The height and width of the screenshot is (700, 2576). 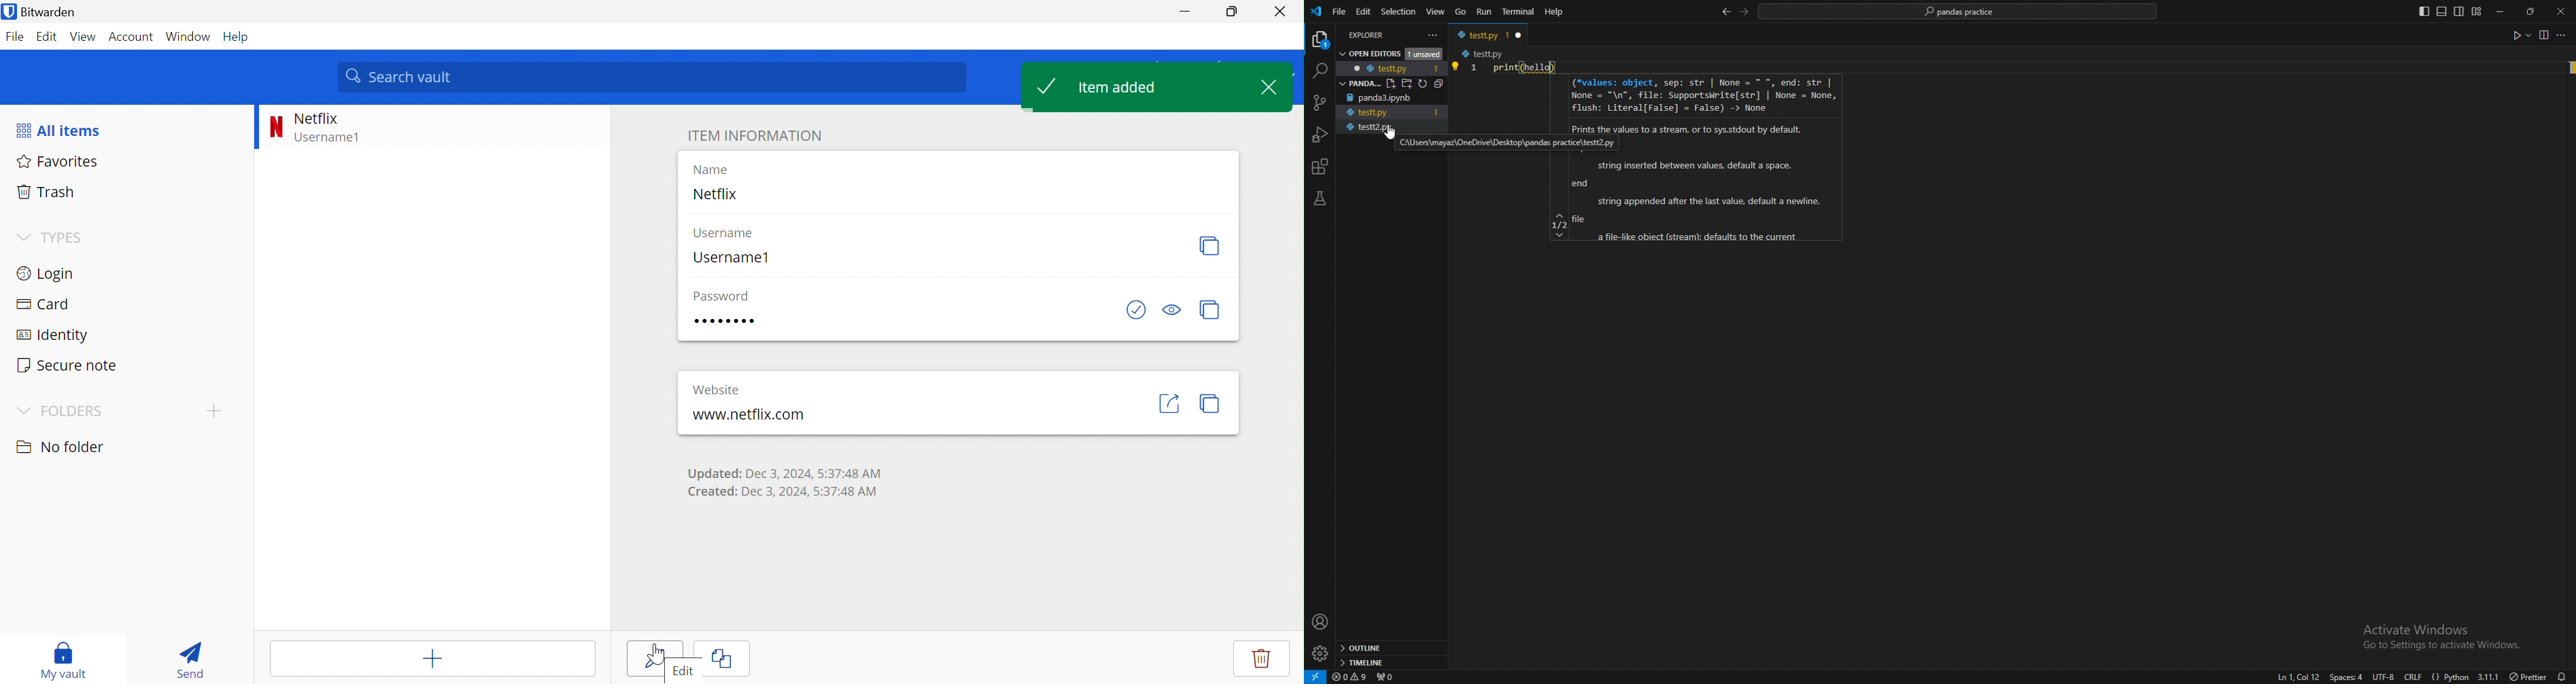 What do you see at coordinates (784, 473) in the screenshot?
I see `Updated: Dec 3, 2024, 5:37:48 AM` at bounding box center [784, 473].